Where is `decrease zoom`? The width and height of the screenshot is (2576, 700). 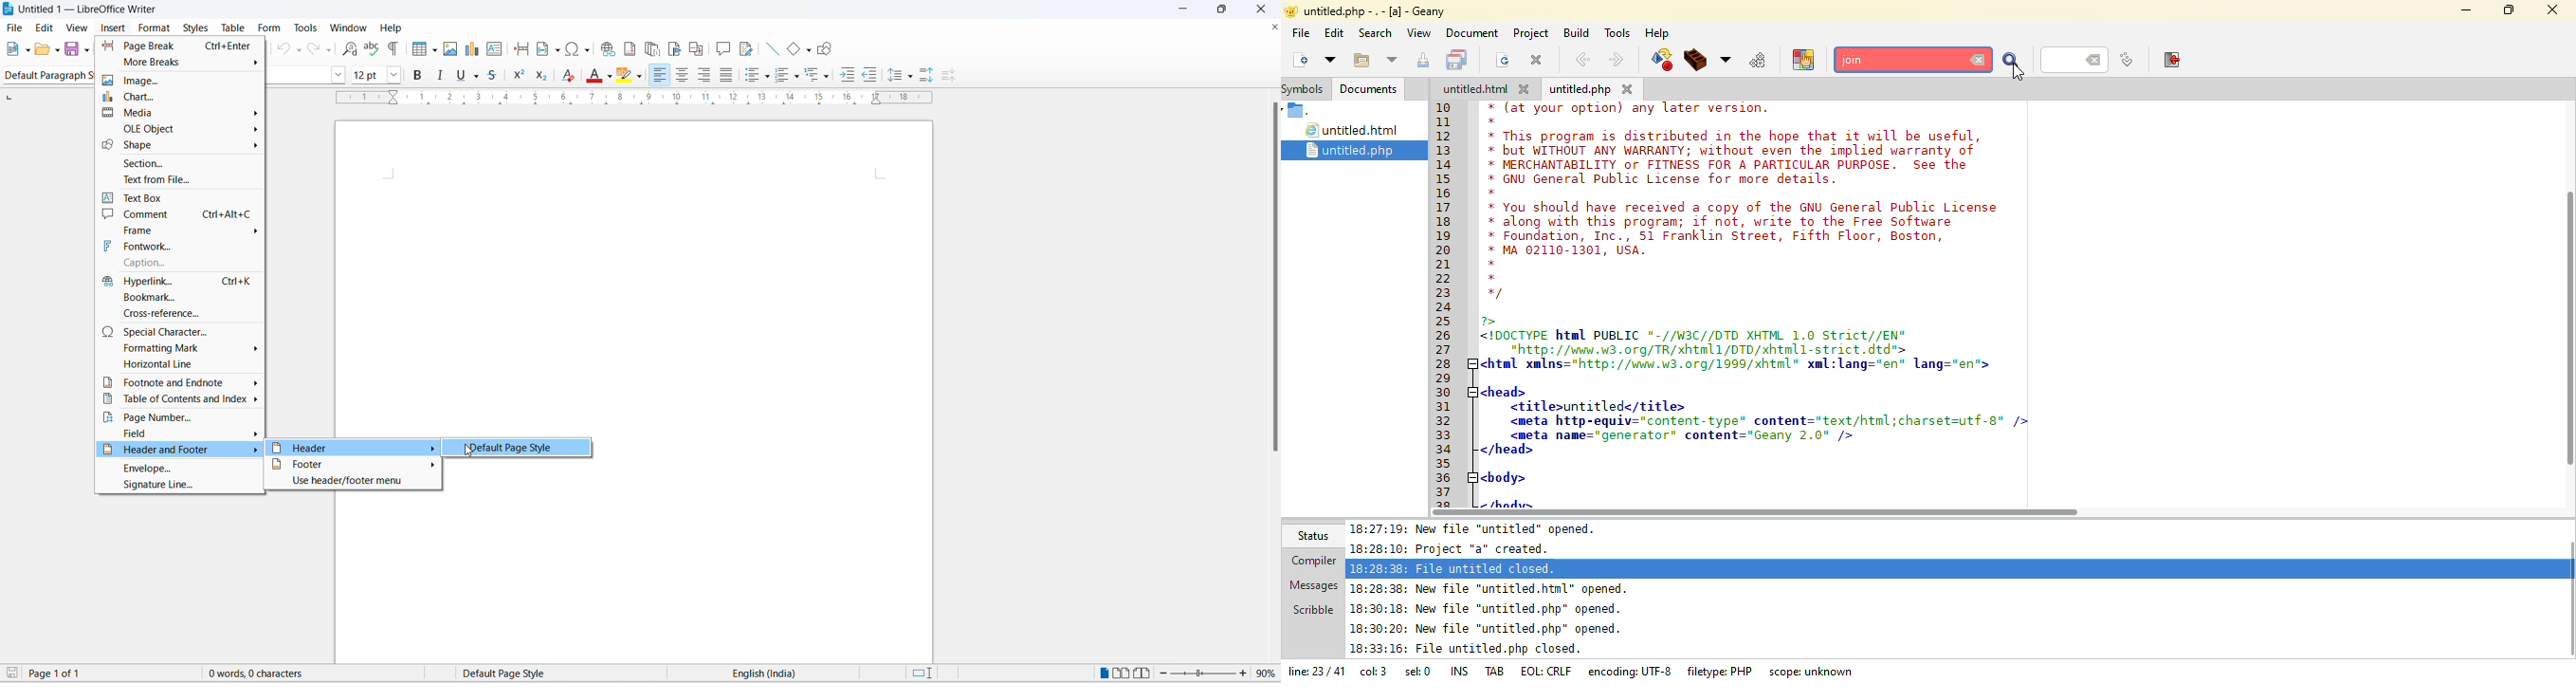
decrease zoom is located at coordinates (1162, 674).